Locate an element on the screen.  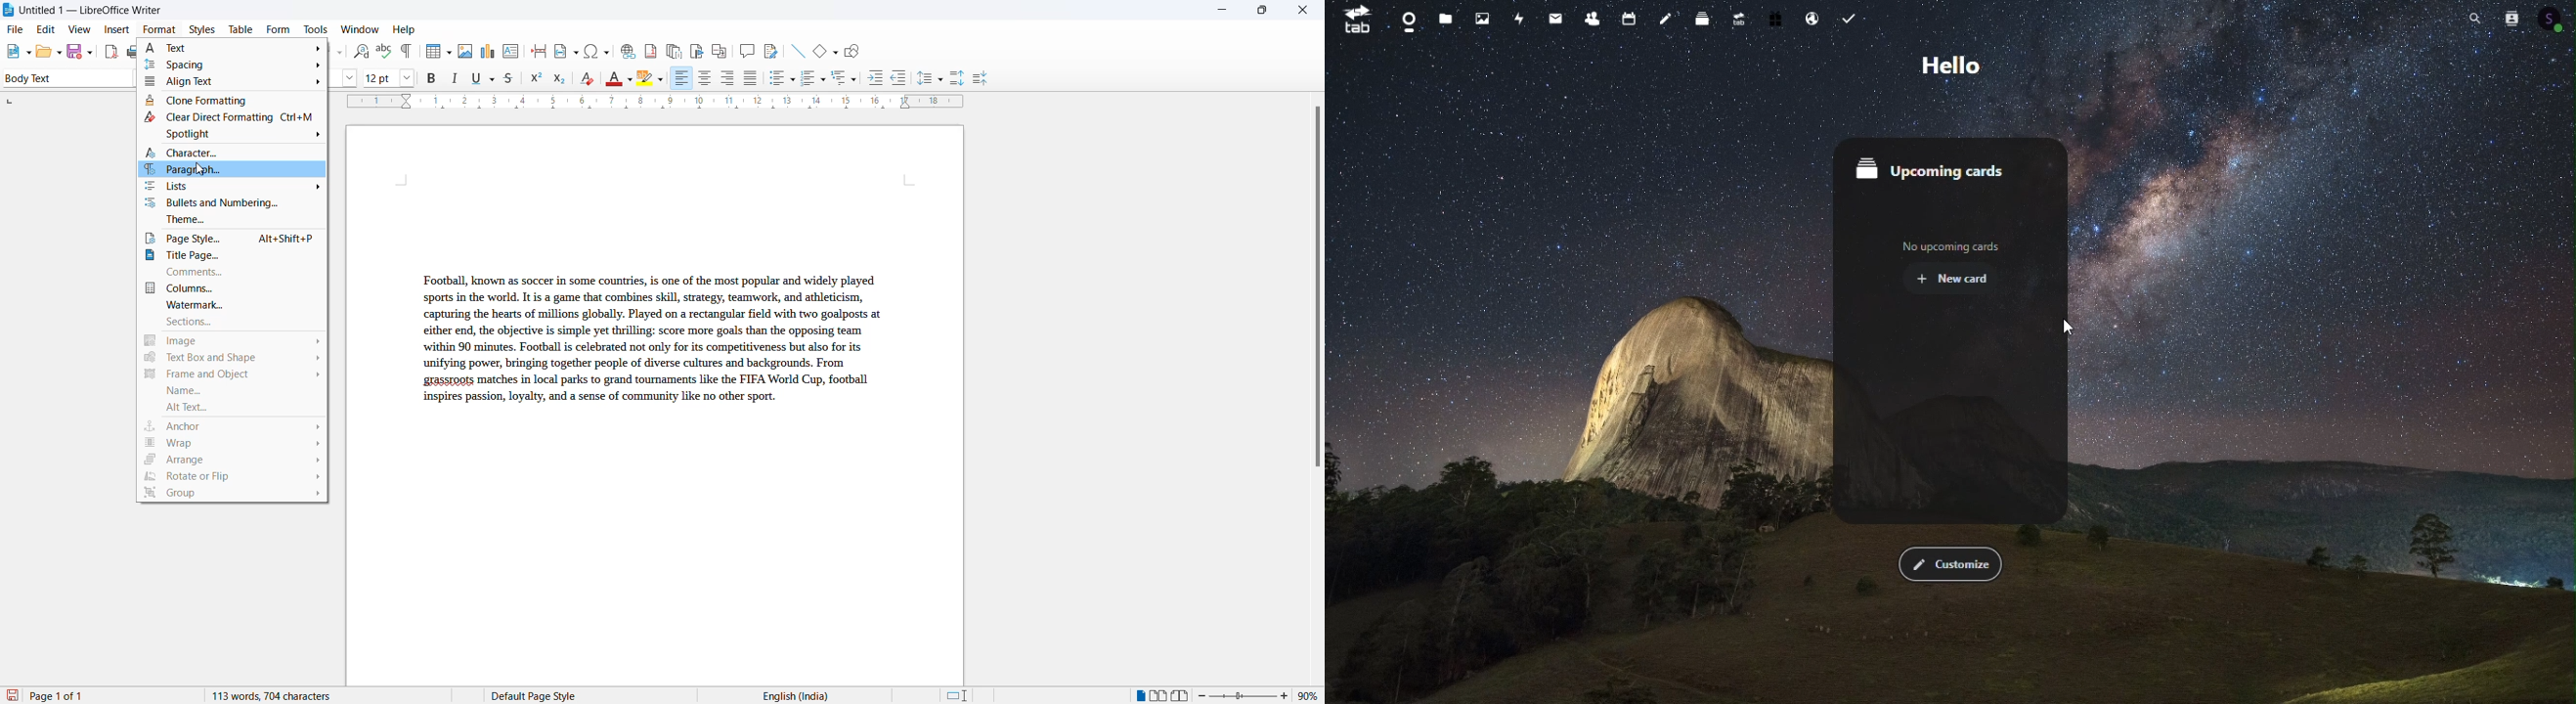
help is located at coordinates (404, 30).